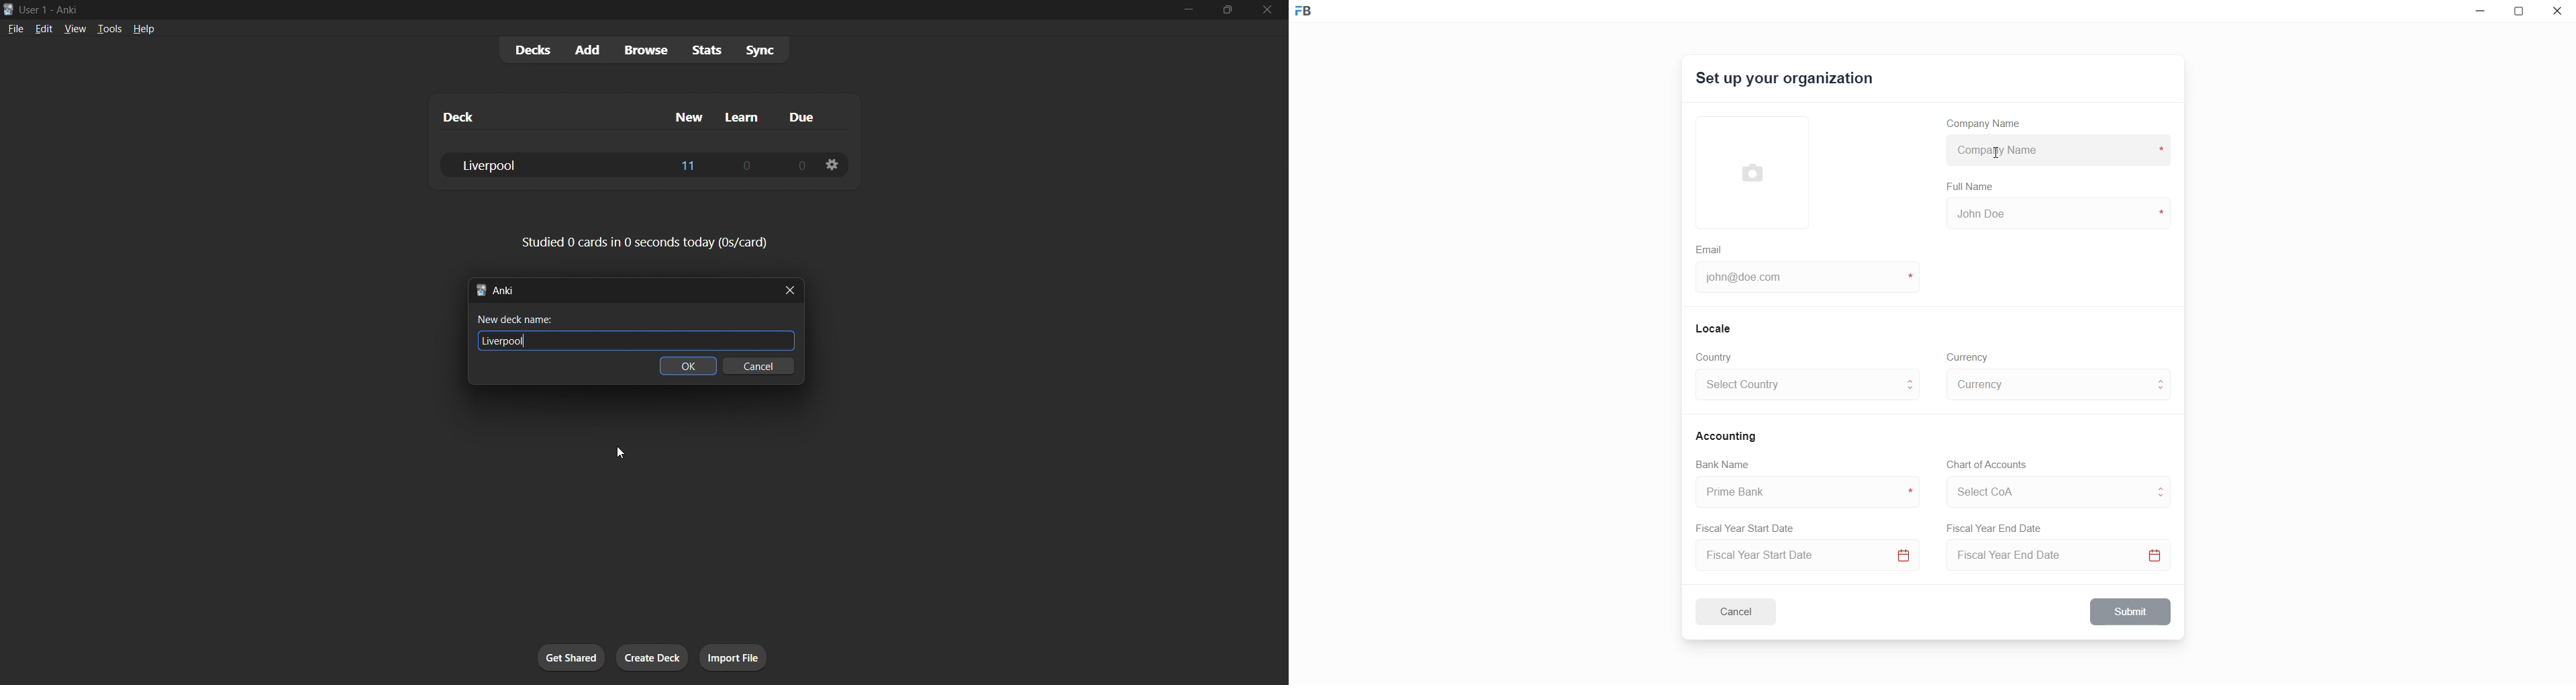 Image resolution: width=2576 pixels, height=700 pixels. Describe the element at coordinates (1804, 557) in the screenshot. I see `select fiscal year start date` at that location.